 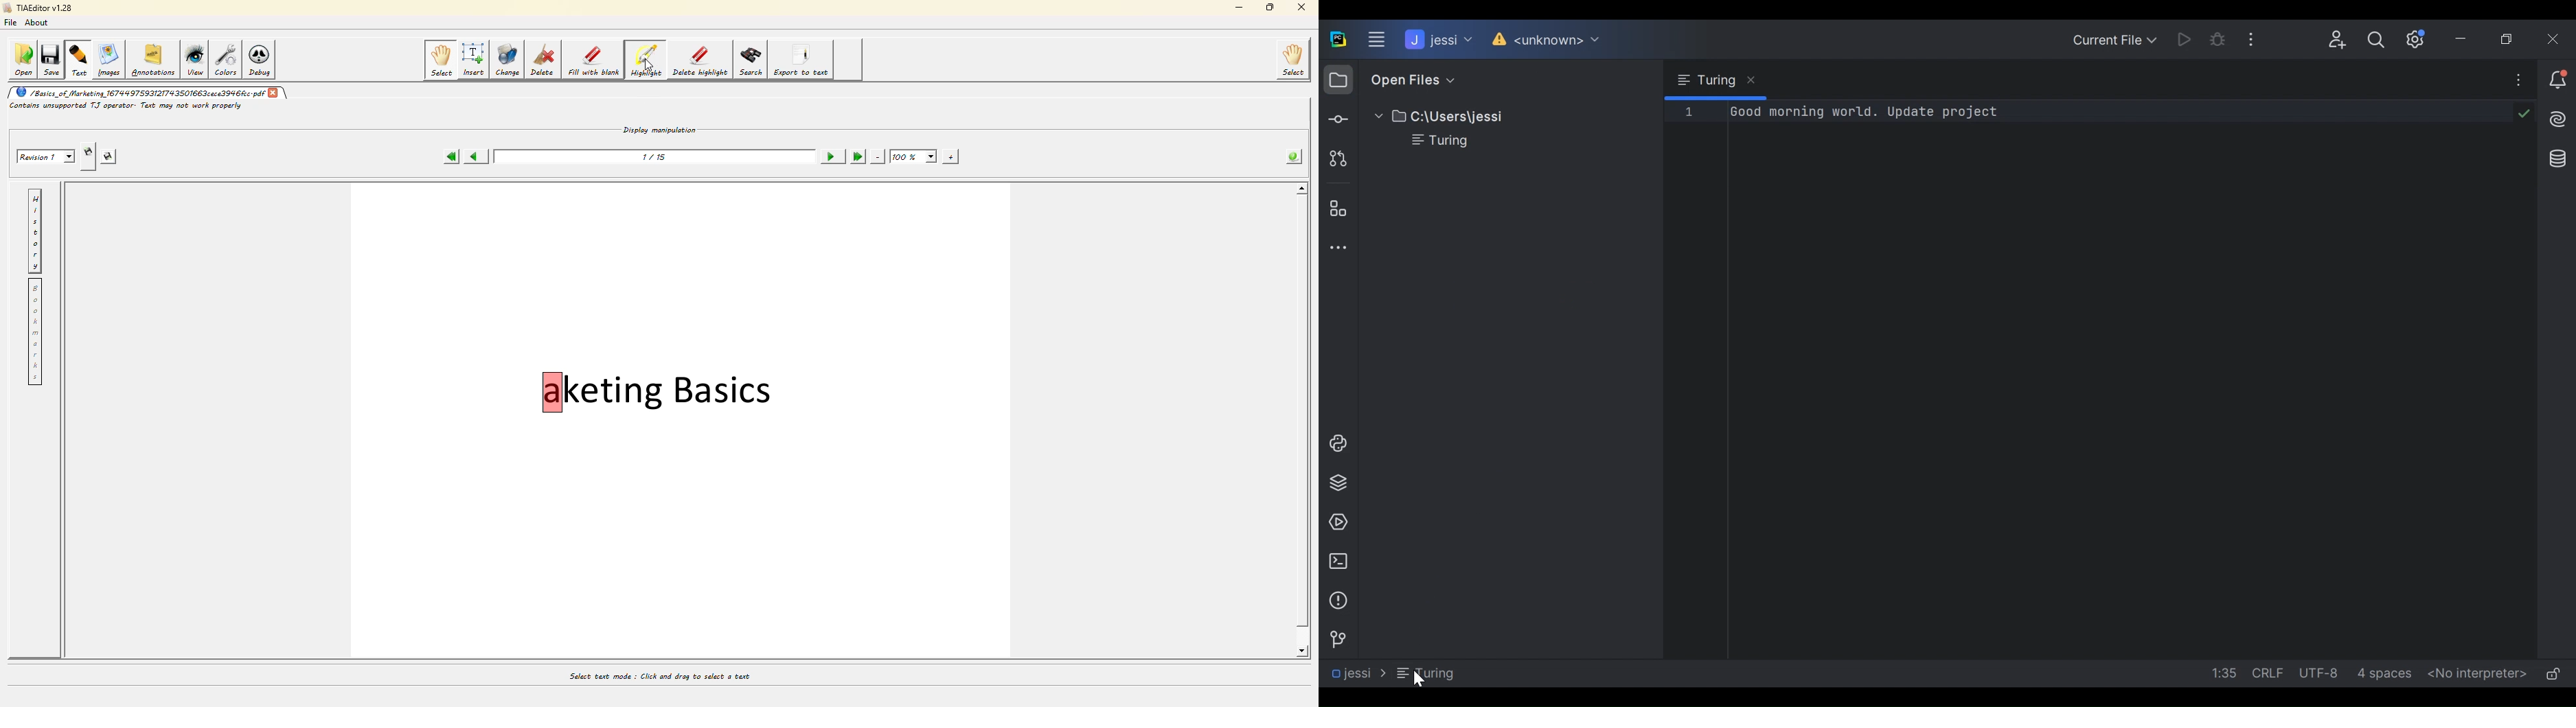 What do you see at coordinates (43, 8) in the screenshot?
I see `tiaeditor` at bounding box center [43, 8].